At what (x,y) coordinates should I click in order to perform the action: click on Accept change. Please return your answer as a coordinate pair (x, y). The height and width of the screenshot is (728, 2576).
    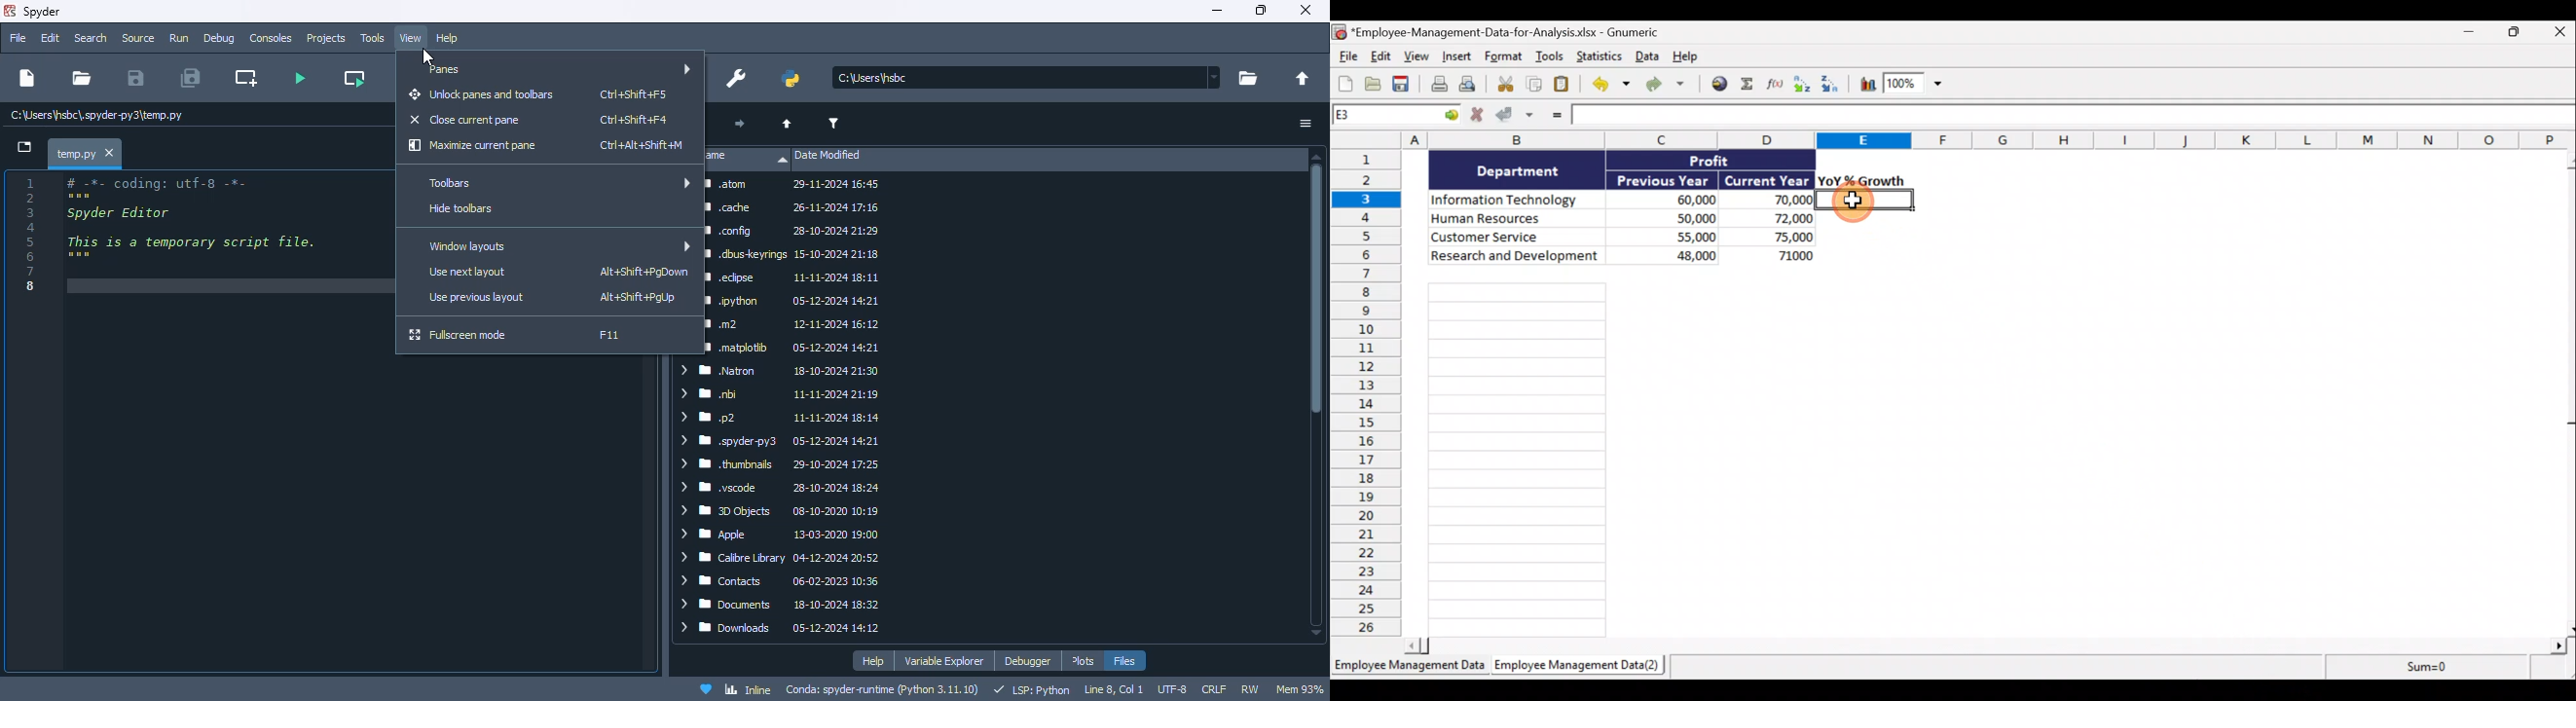
    Looking at the image, I should click on (1519, 117).